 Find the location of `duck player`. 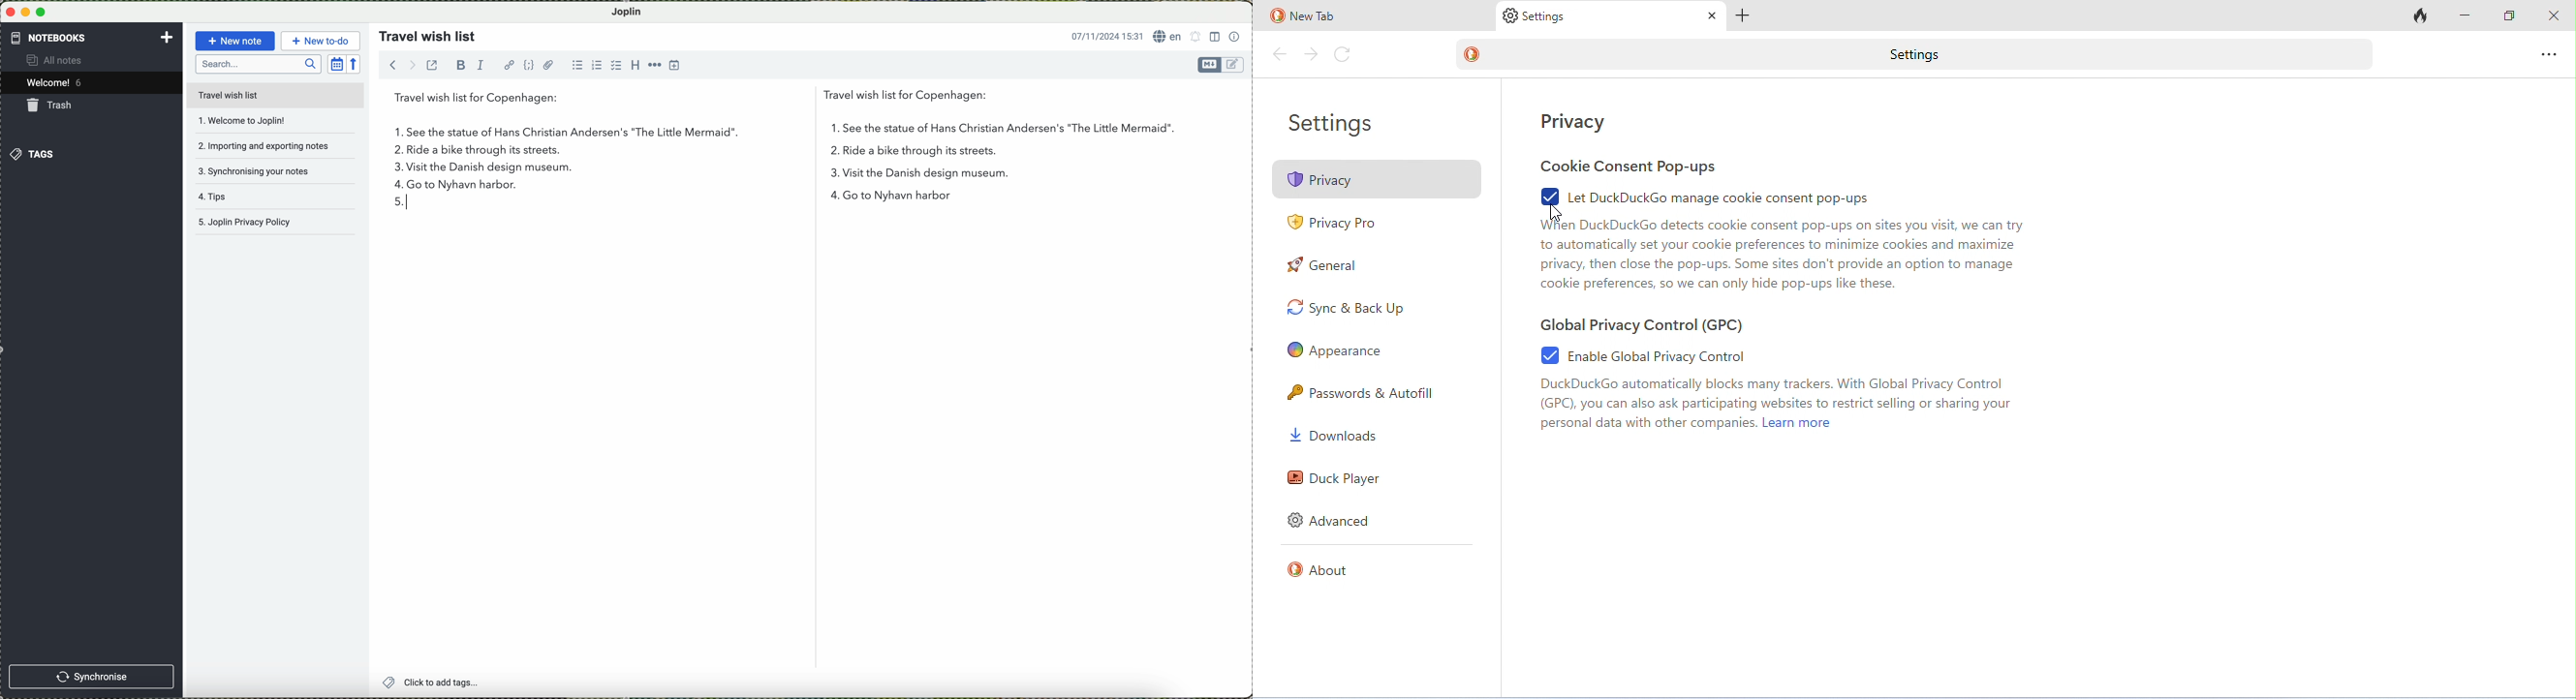

duck player is located at coordinates (1332, 478).